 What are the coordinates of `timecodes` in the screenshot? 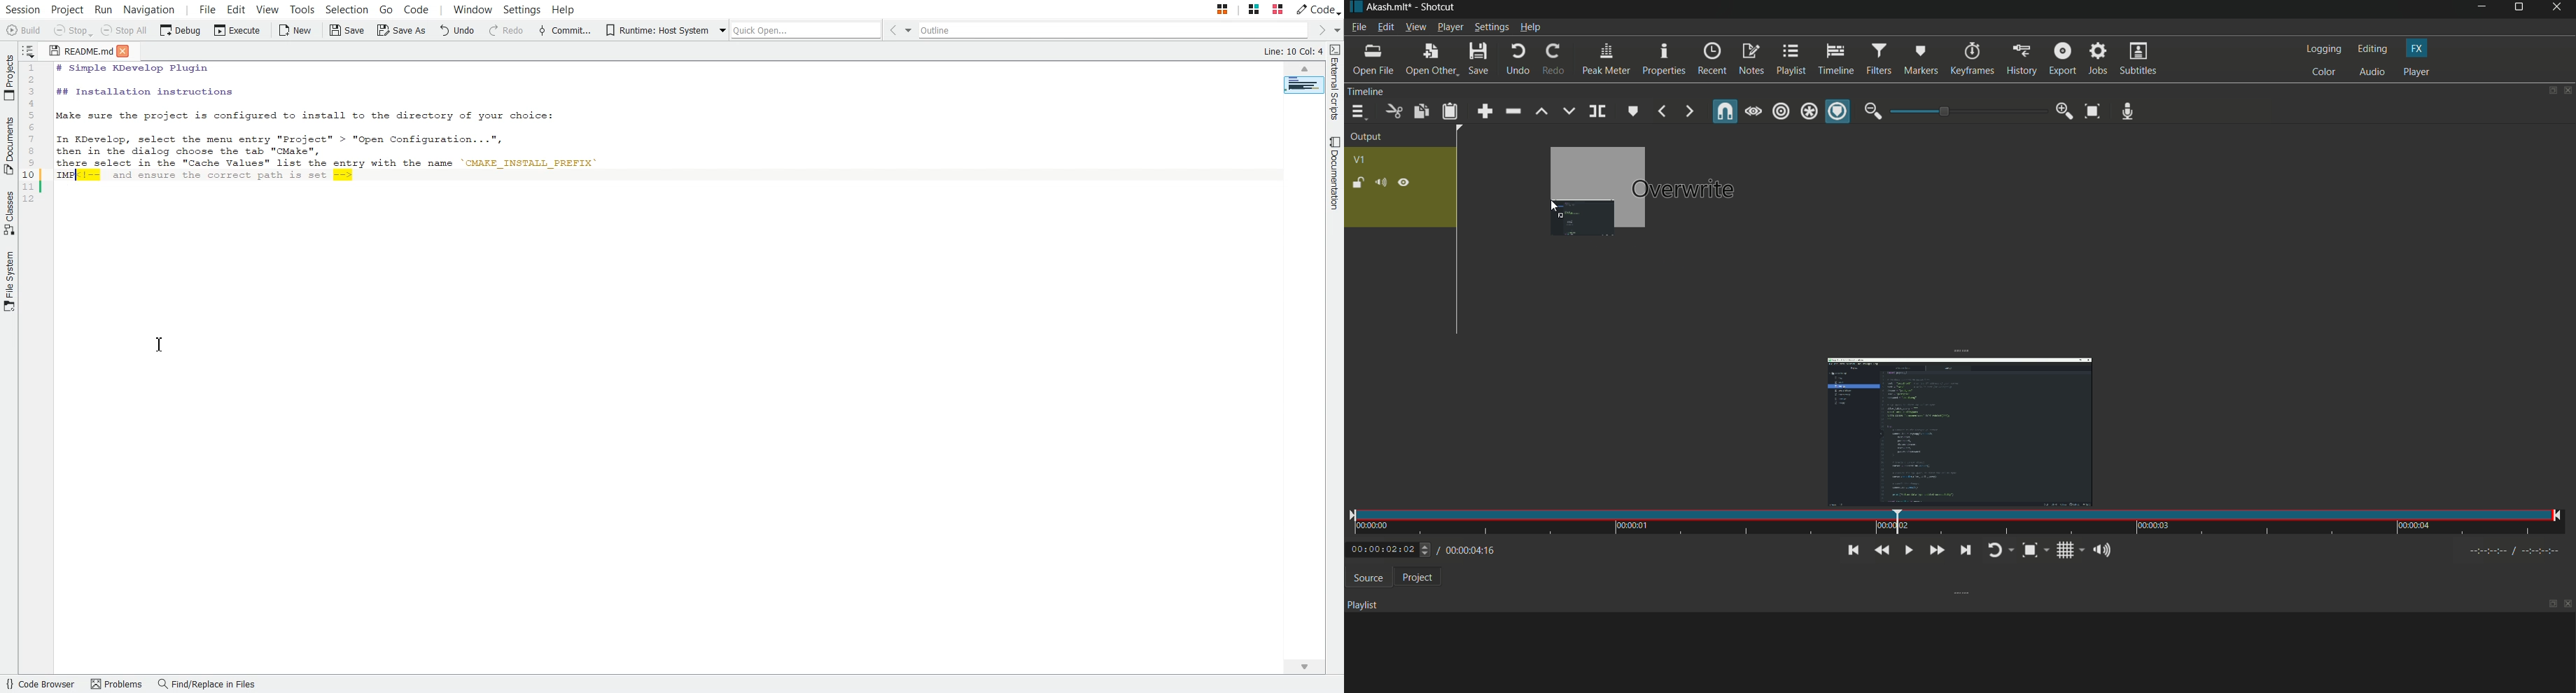 It's located at (2521, 551).